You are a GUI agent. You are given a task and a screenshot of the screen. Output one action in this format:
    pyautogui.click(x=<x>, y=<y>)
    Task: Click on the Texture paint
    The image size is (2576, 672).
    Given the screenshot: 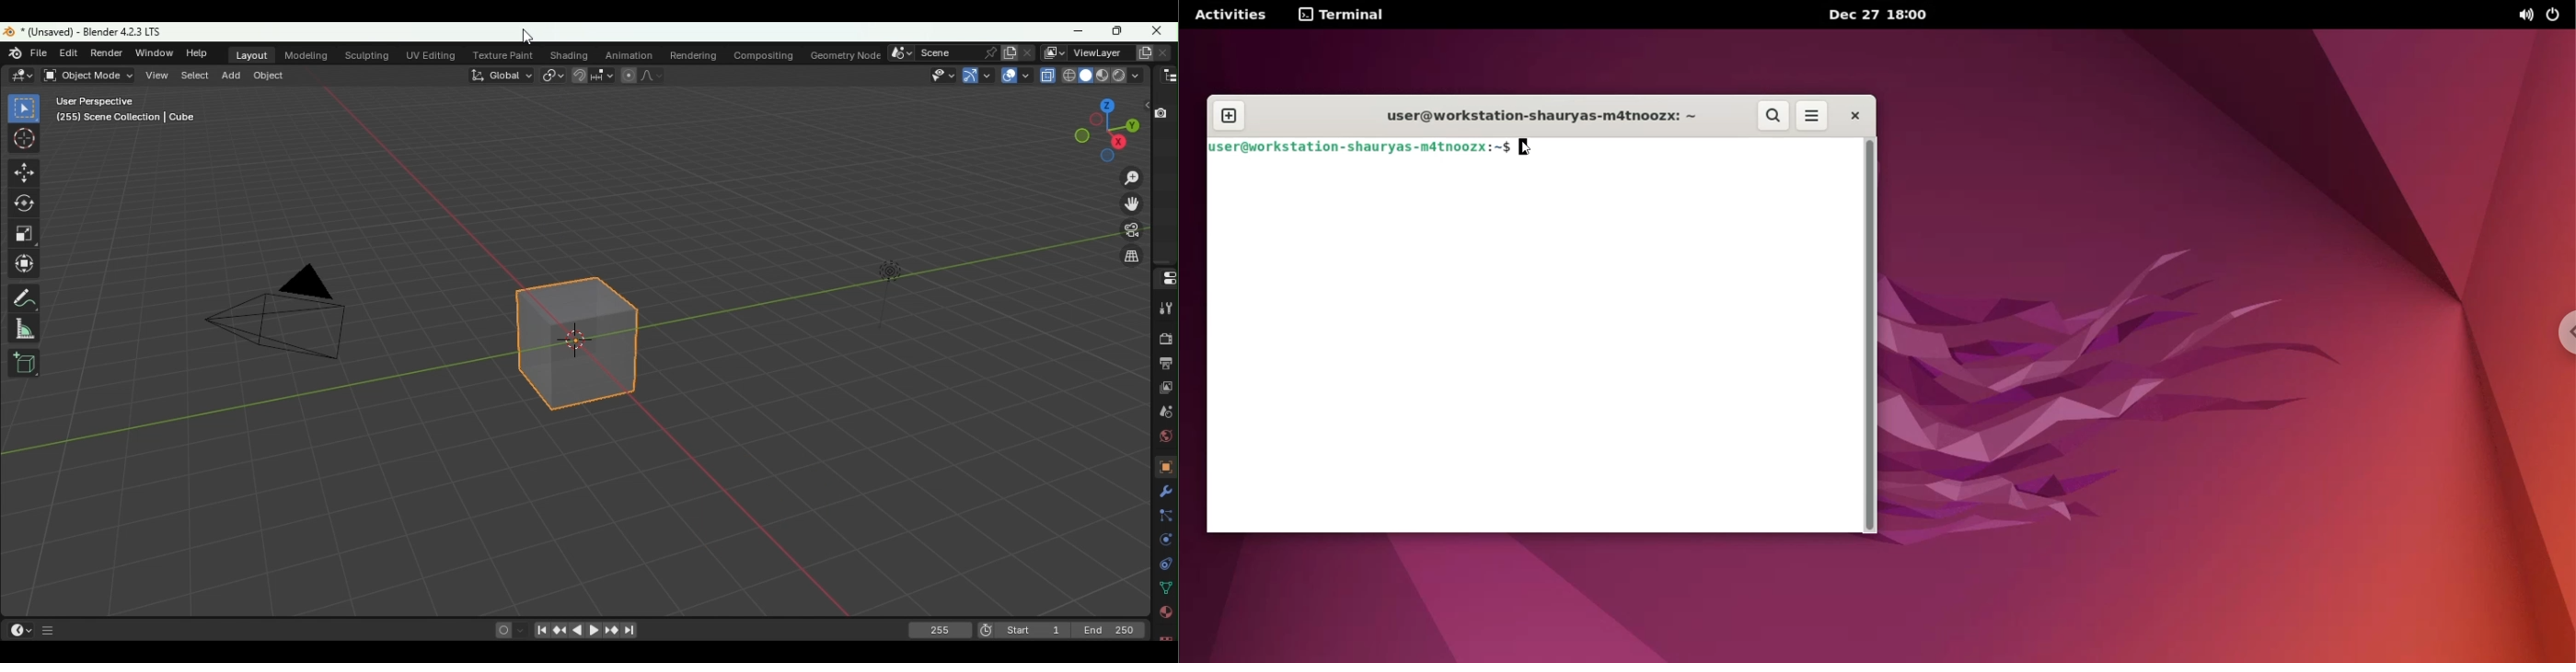 What is the action you would take?
    pyautogui.click(x=507, y=54)
    